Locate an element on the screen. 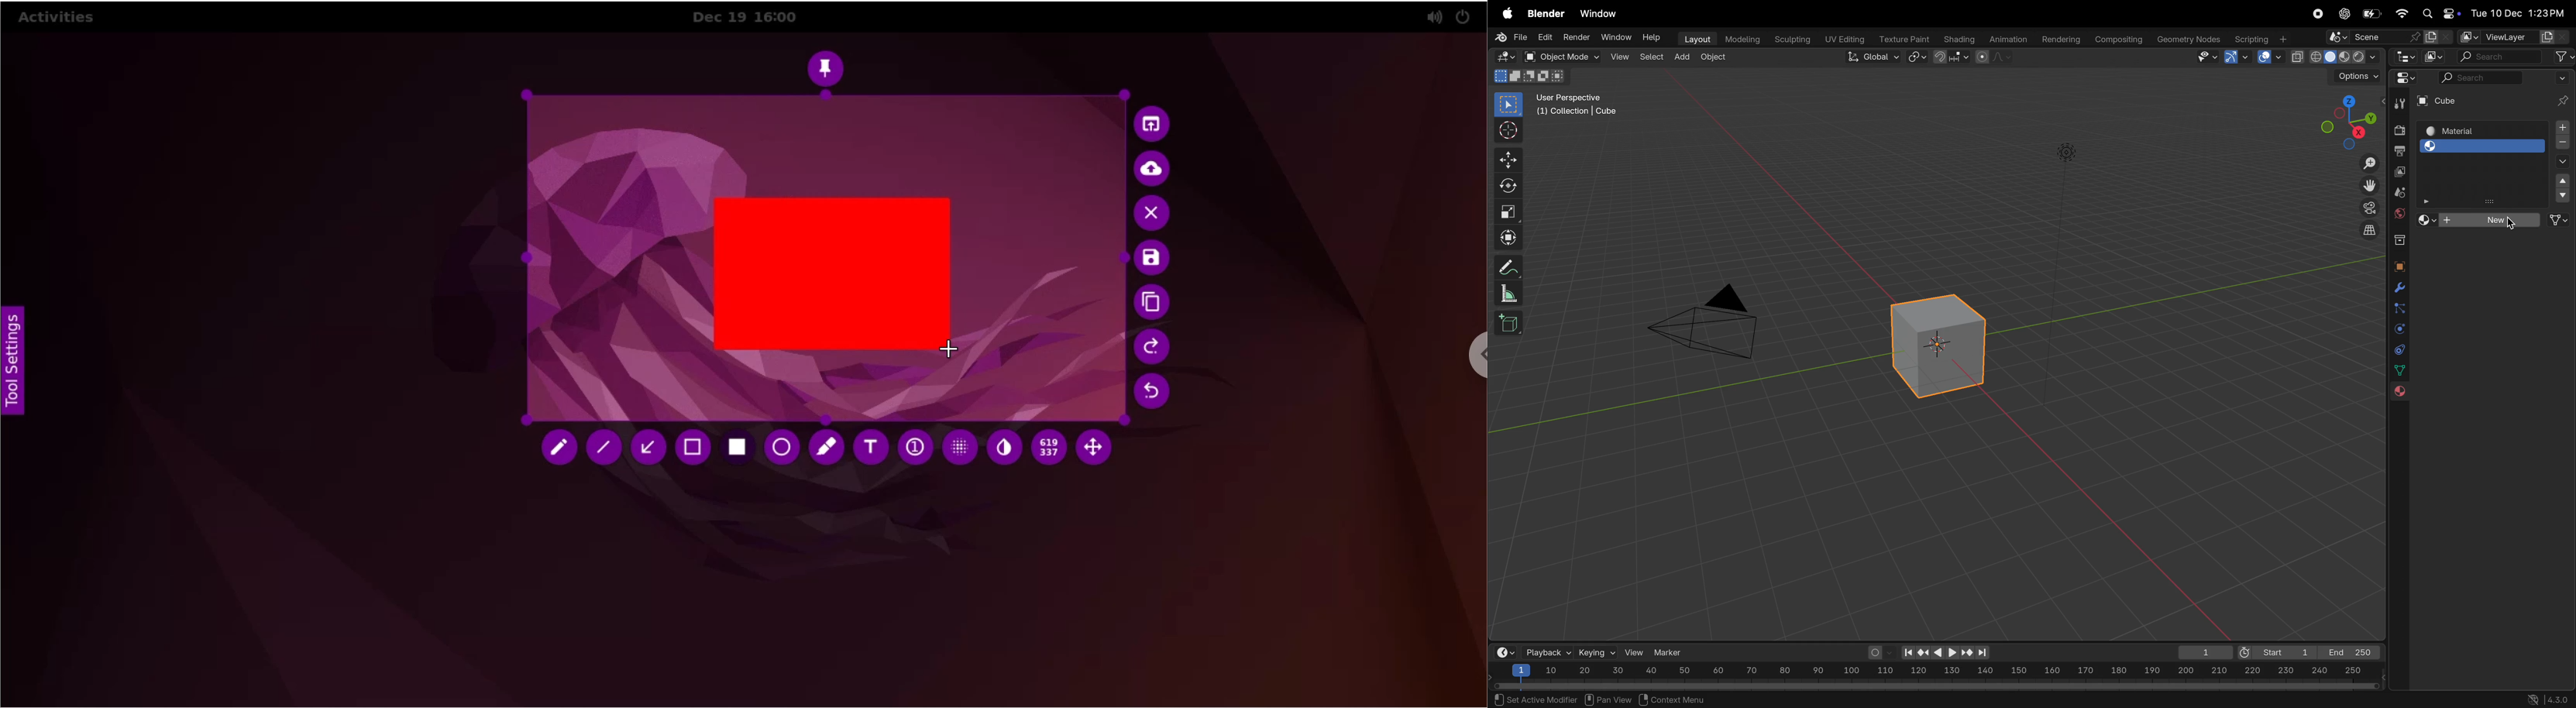 Image resolution: width=2576 pixels, height=728 pixels. camera view  is located at coordinates (1711, 318).